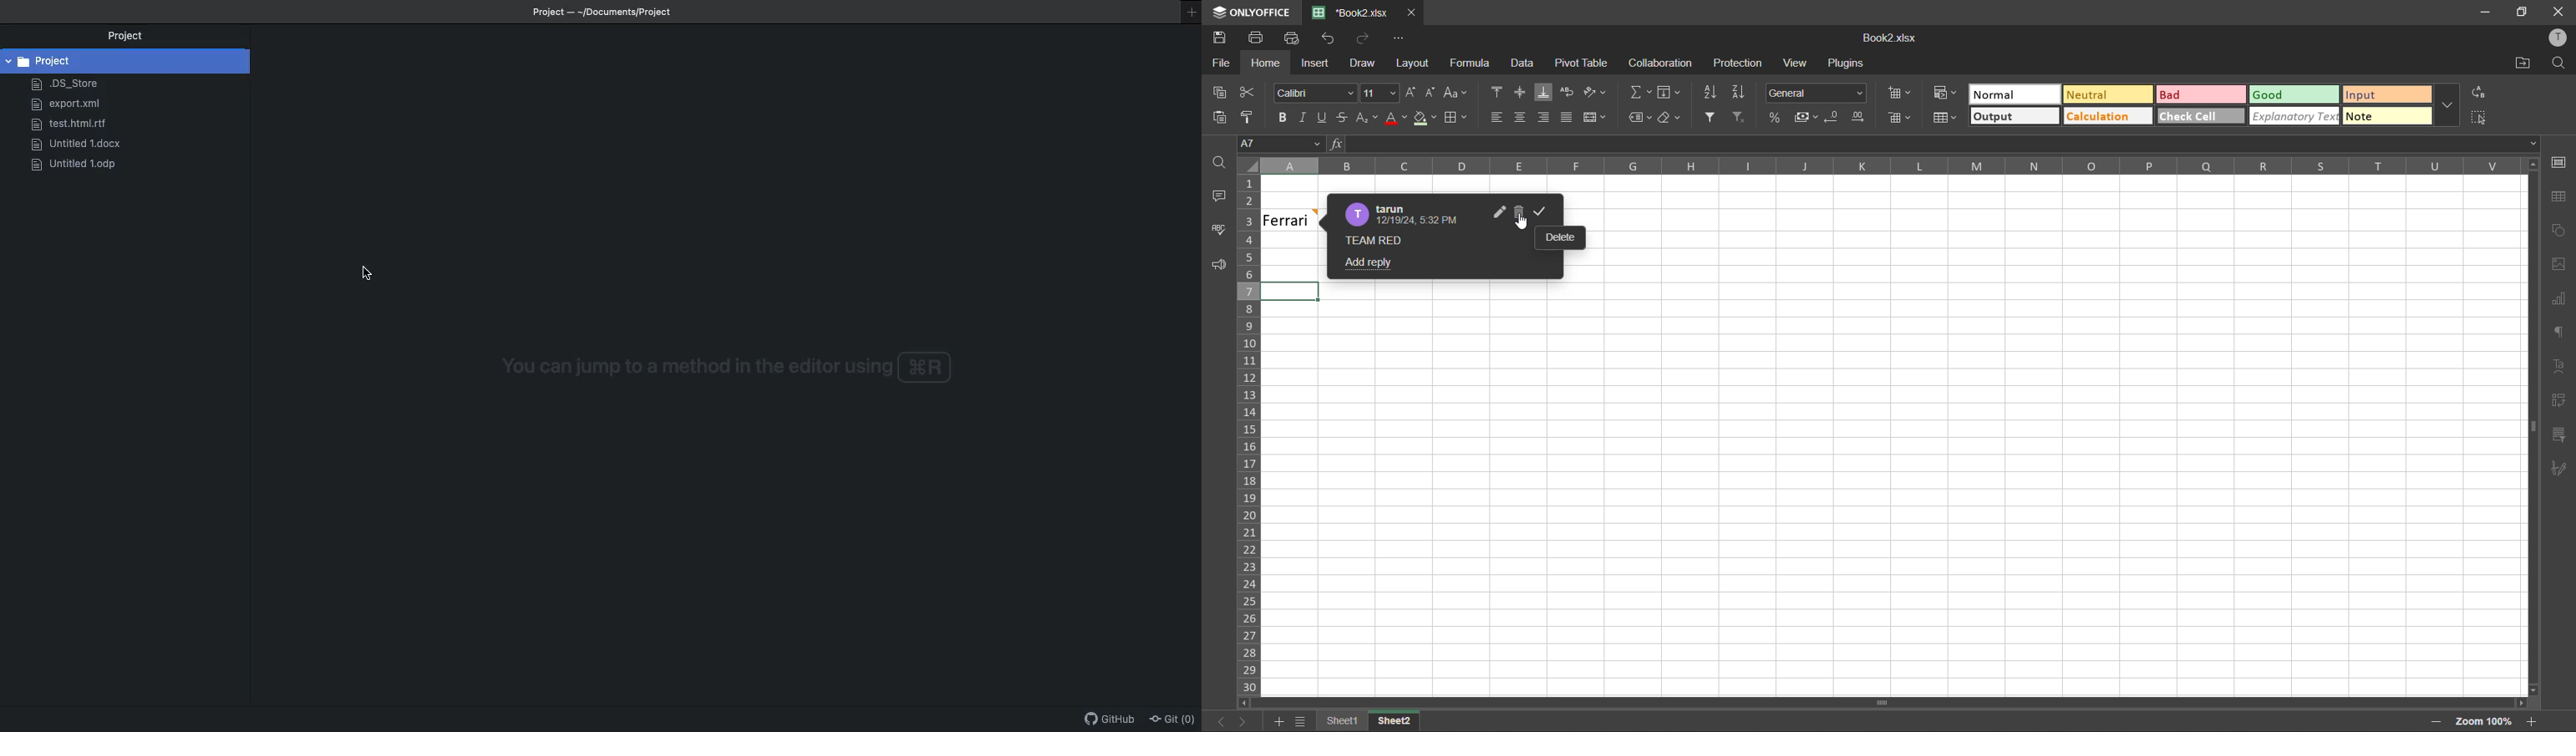 This screenshot has width=2576, height=756. What do you see at coordinates (1284, 115) in the screenshot?
I see `bold` at bounding box center [1284, 115].